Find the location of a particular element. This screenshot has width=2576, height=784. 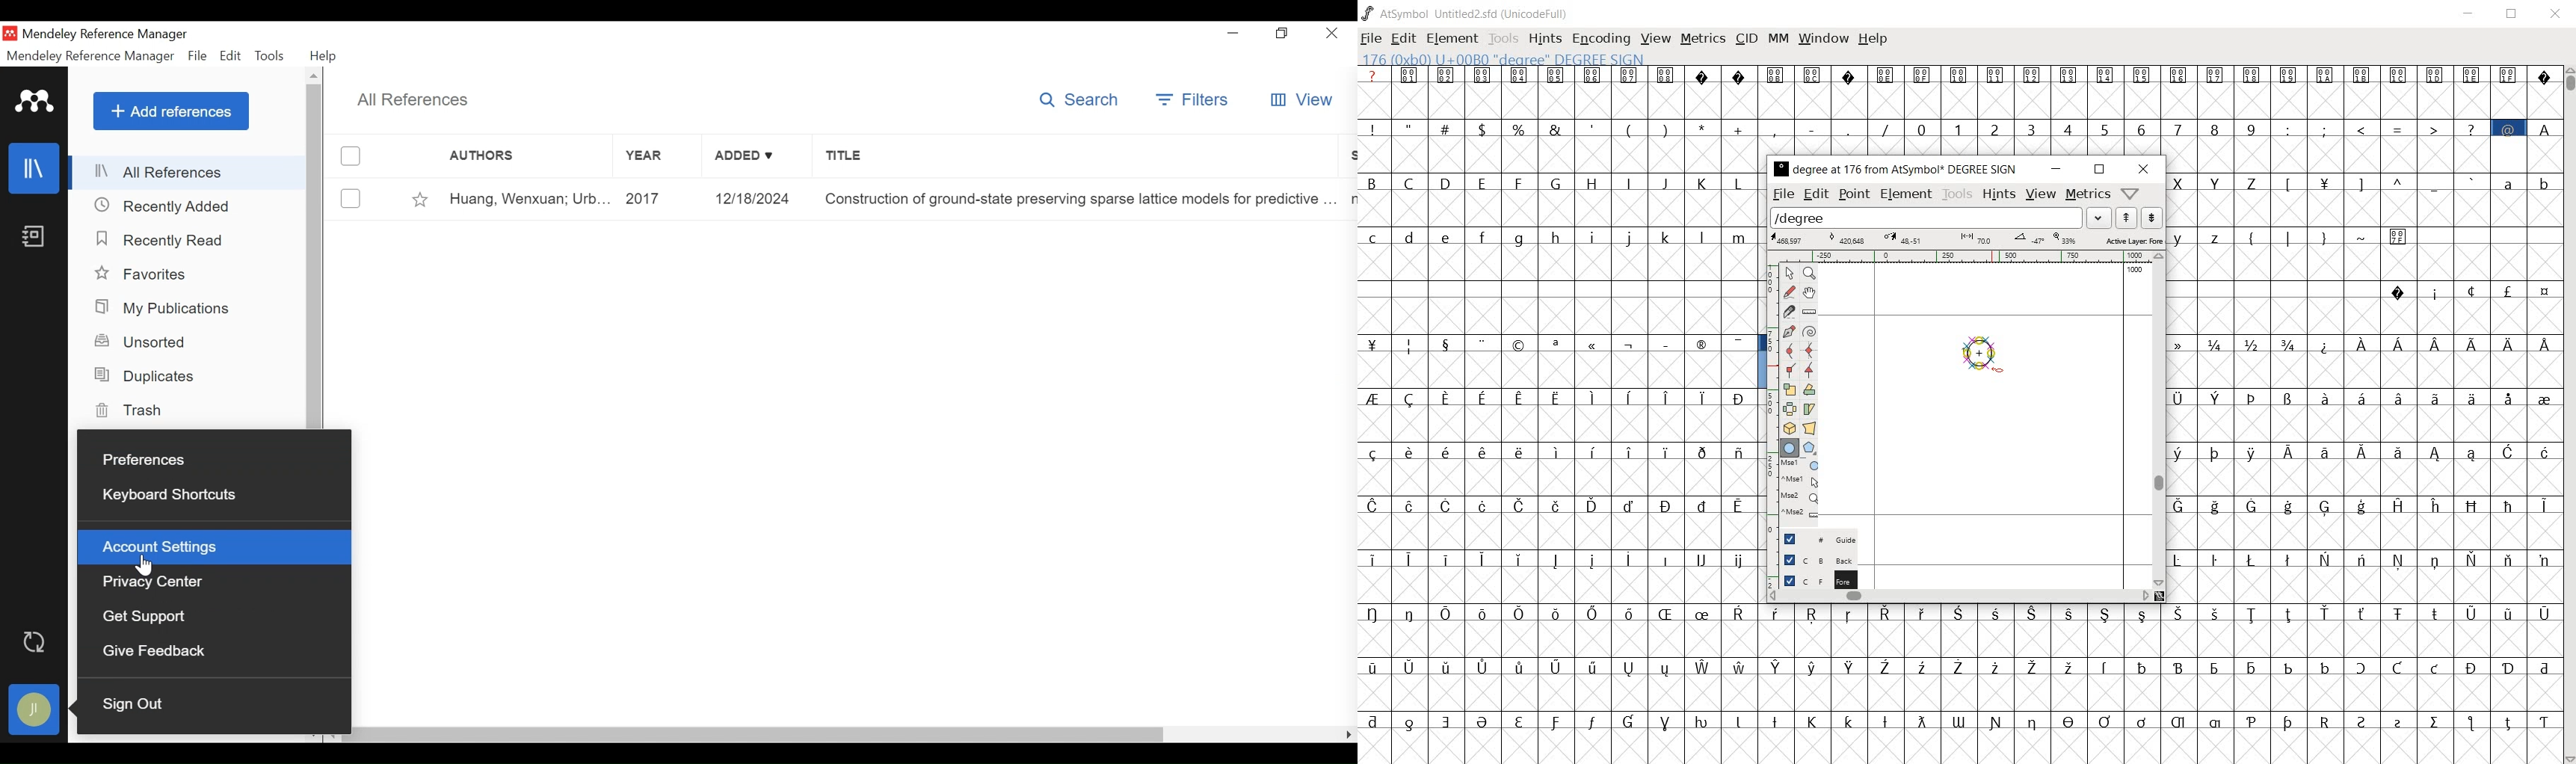

scale the selection is located at coordinates (1787, 389).